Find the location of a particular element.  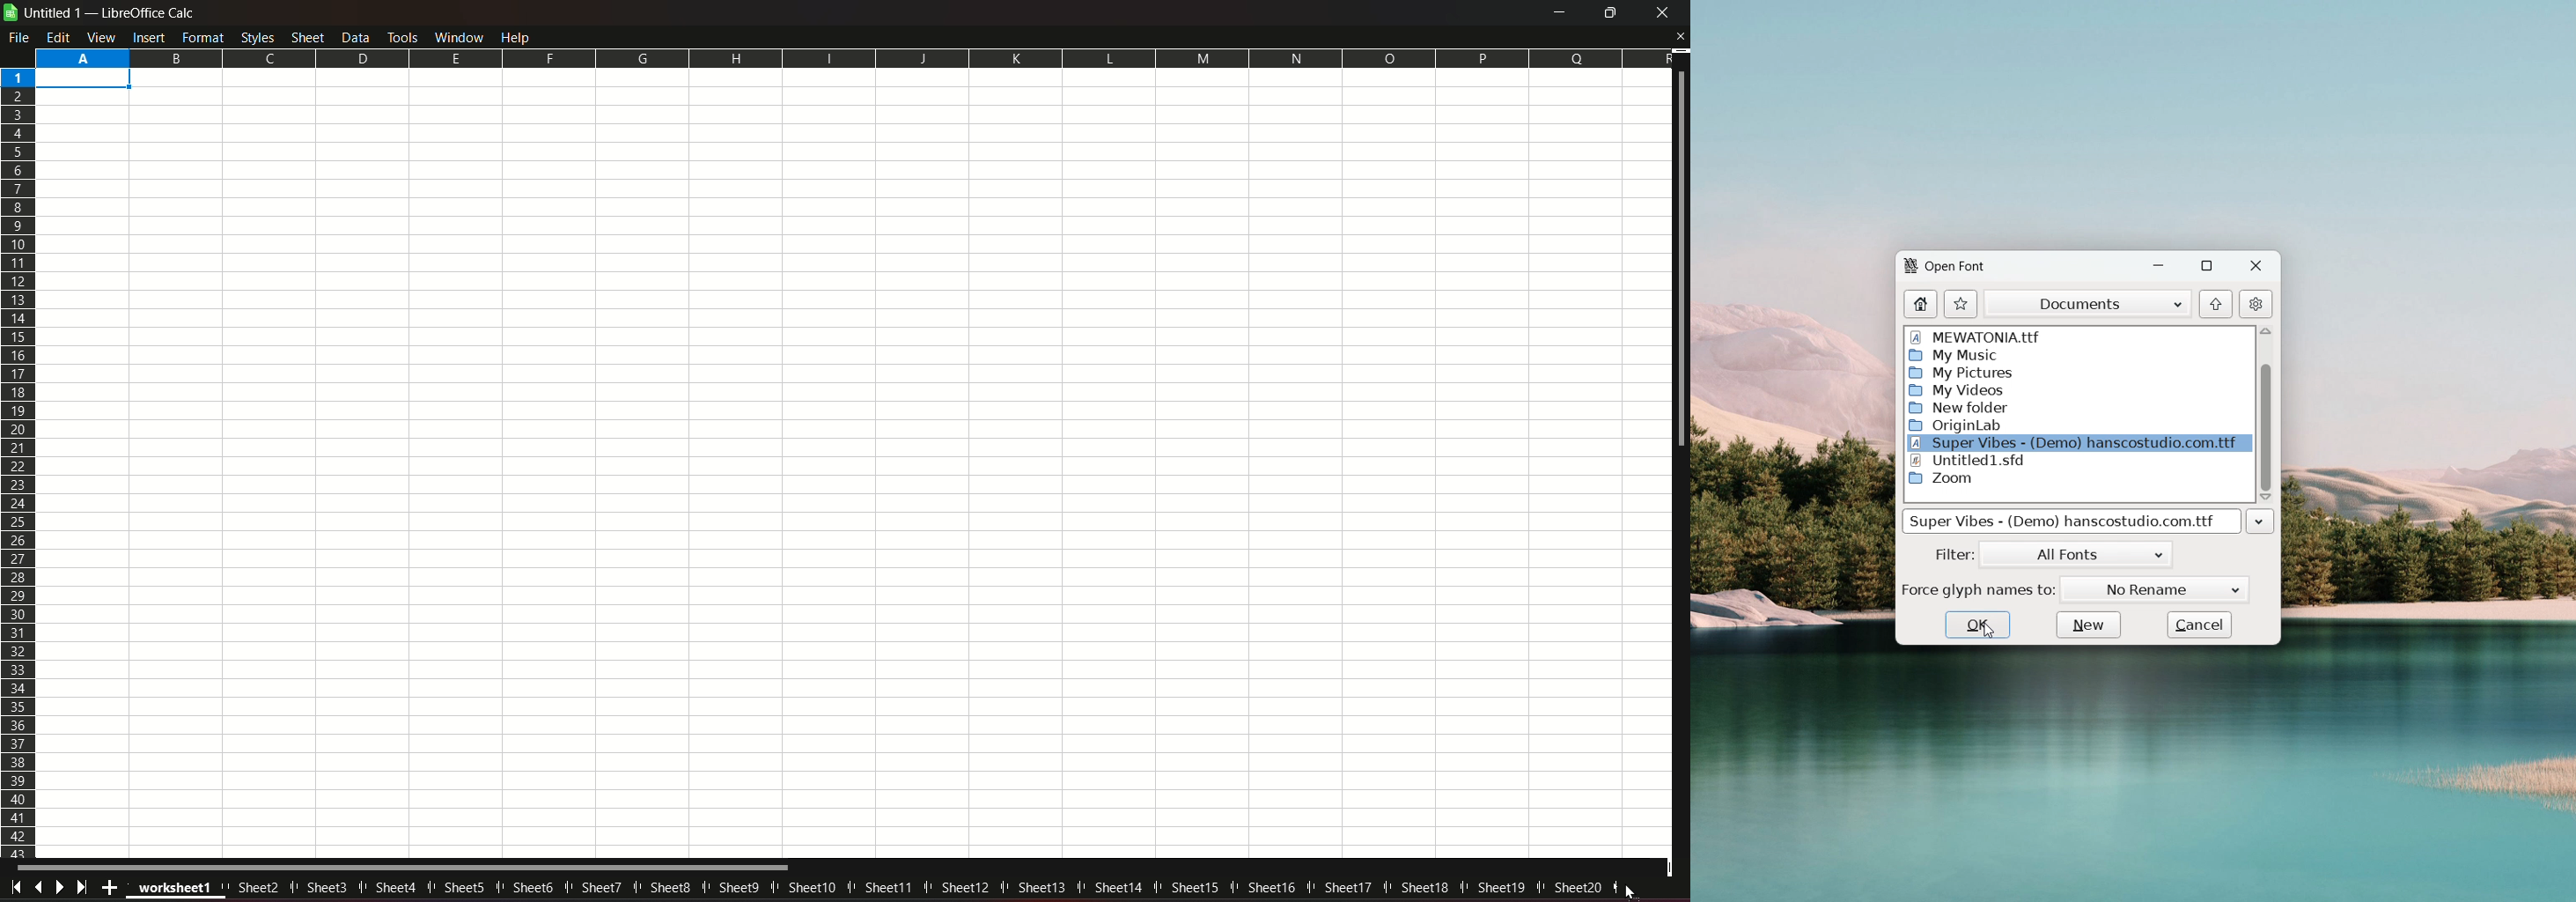

previous sheet is located at coordinates (40, 885).